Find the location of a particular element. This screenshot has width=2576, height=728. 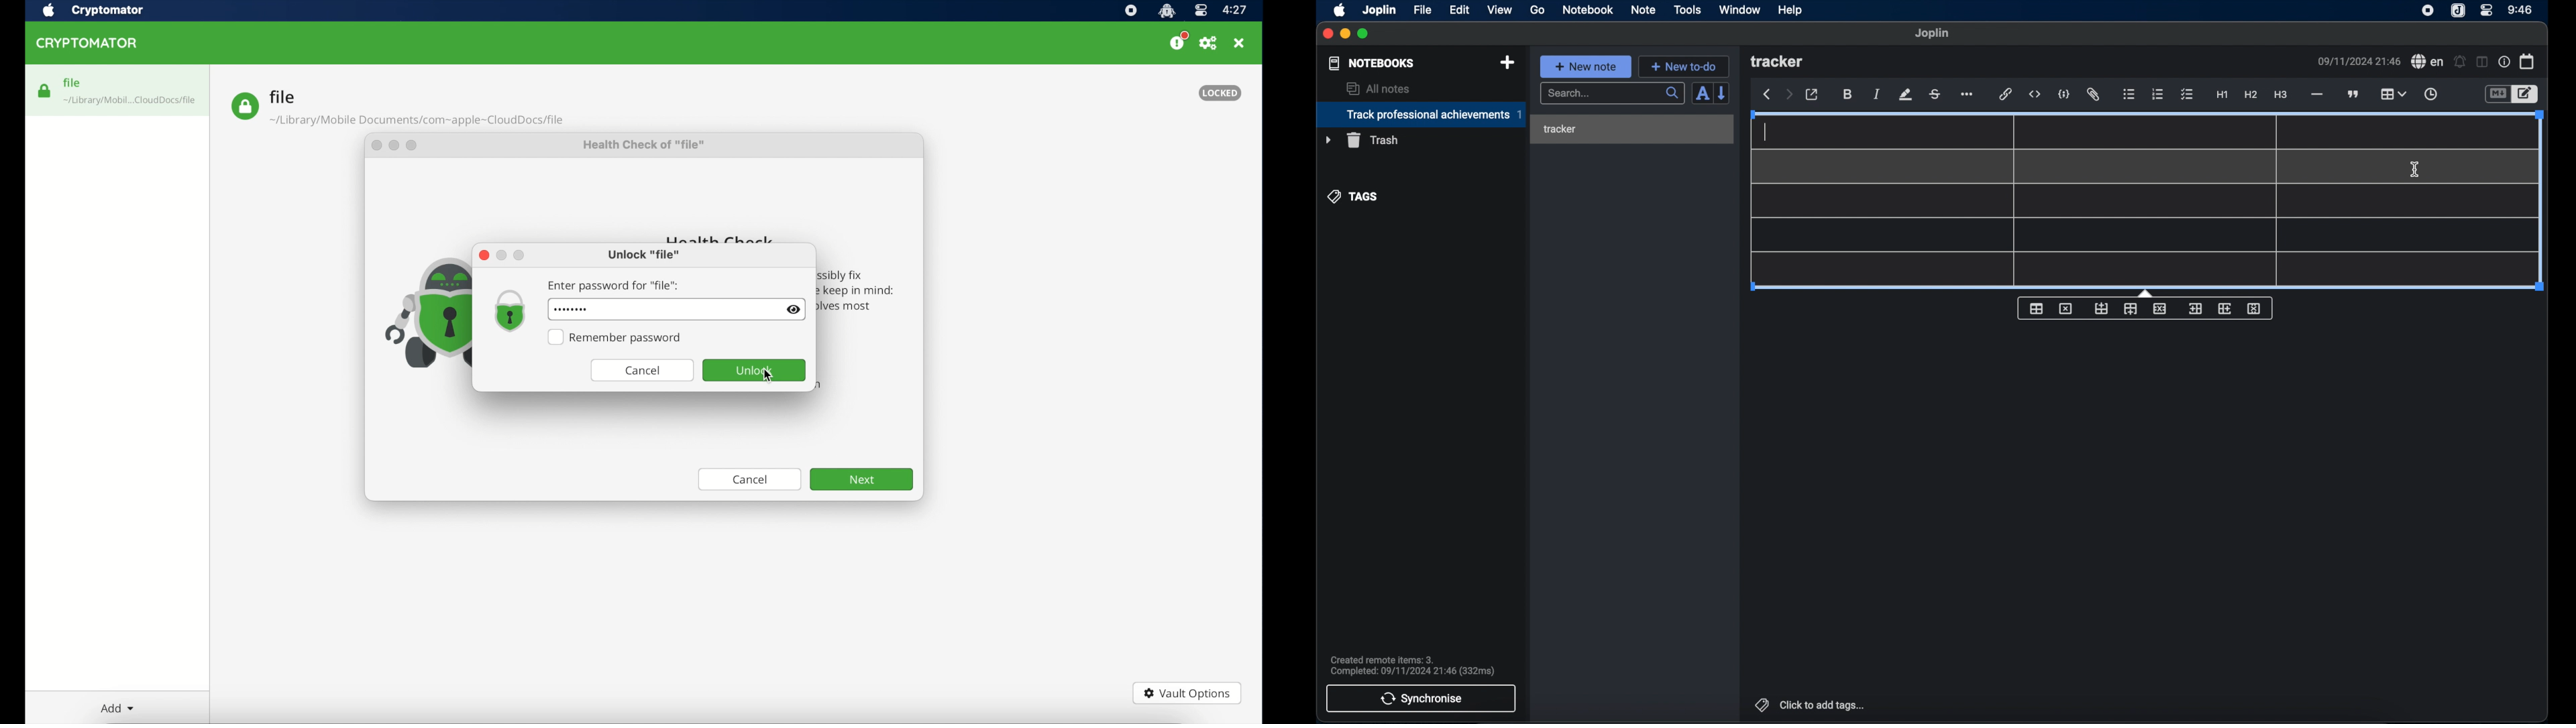

visibility toggle is located at coordinates (793, 309).